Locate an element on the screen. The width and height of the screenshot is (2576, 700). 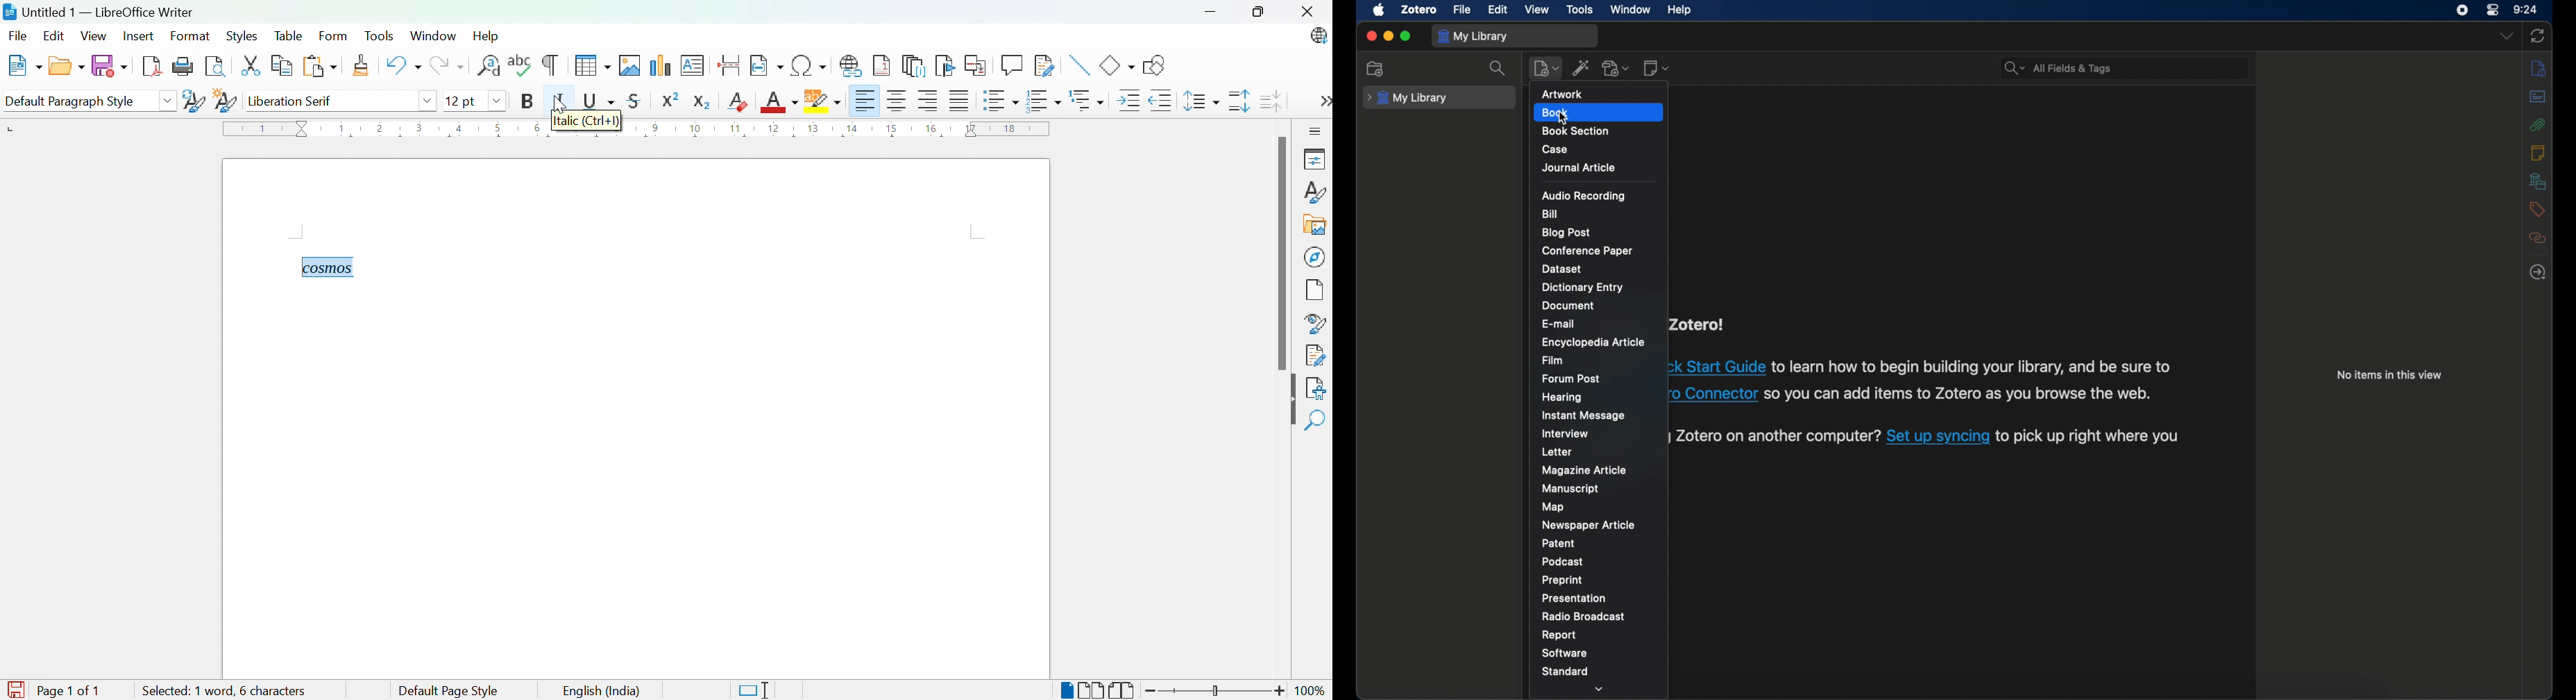
Zoom out is located at coordinates (1153, 692).